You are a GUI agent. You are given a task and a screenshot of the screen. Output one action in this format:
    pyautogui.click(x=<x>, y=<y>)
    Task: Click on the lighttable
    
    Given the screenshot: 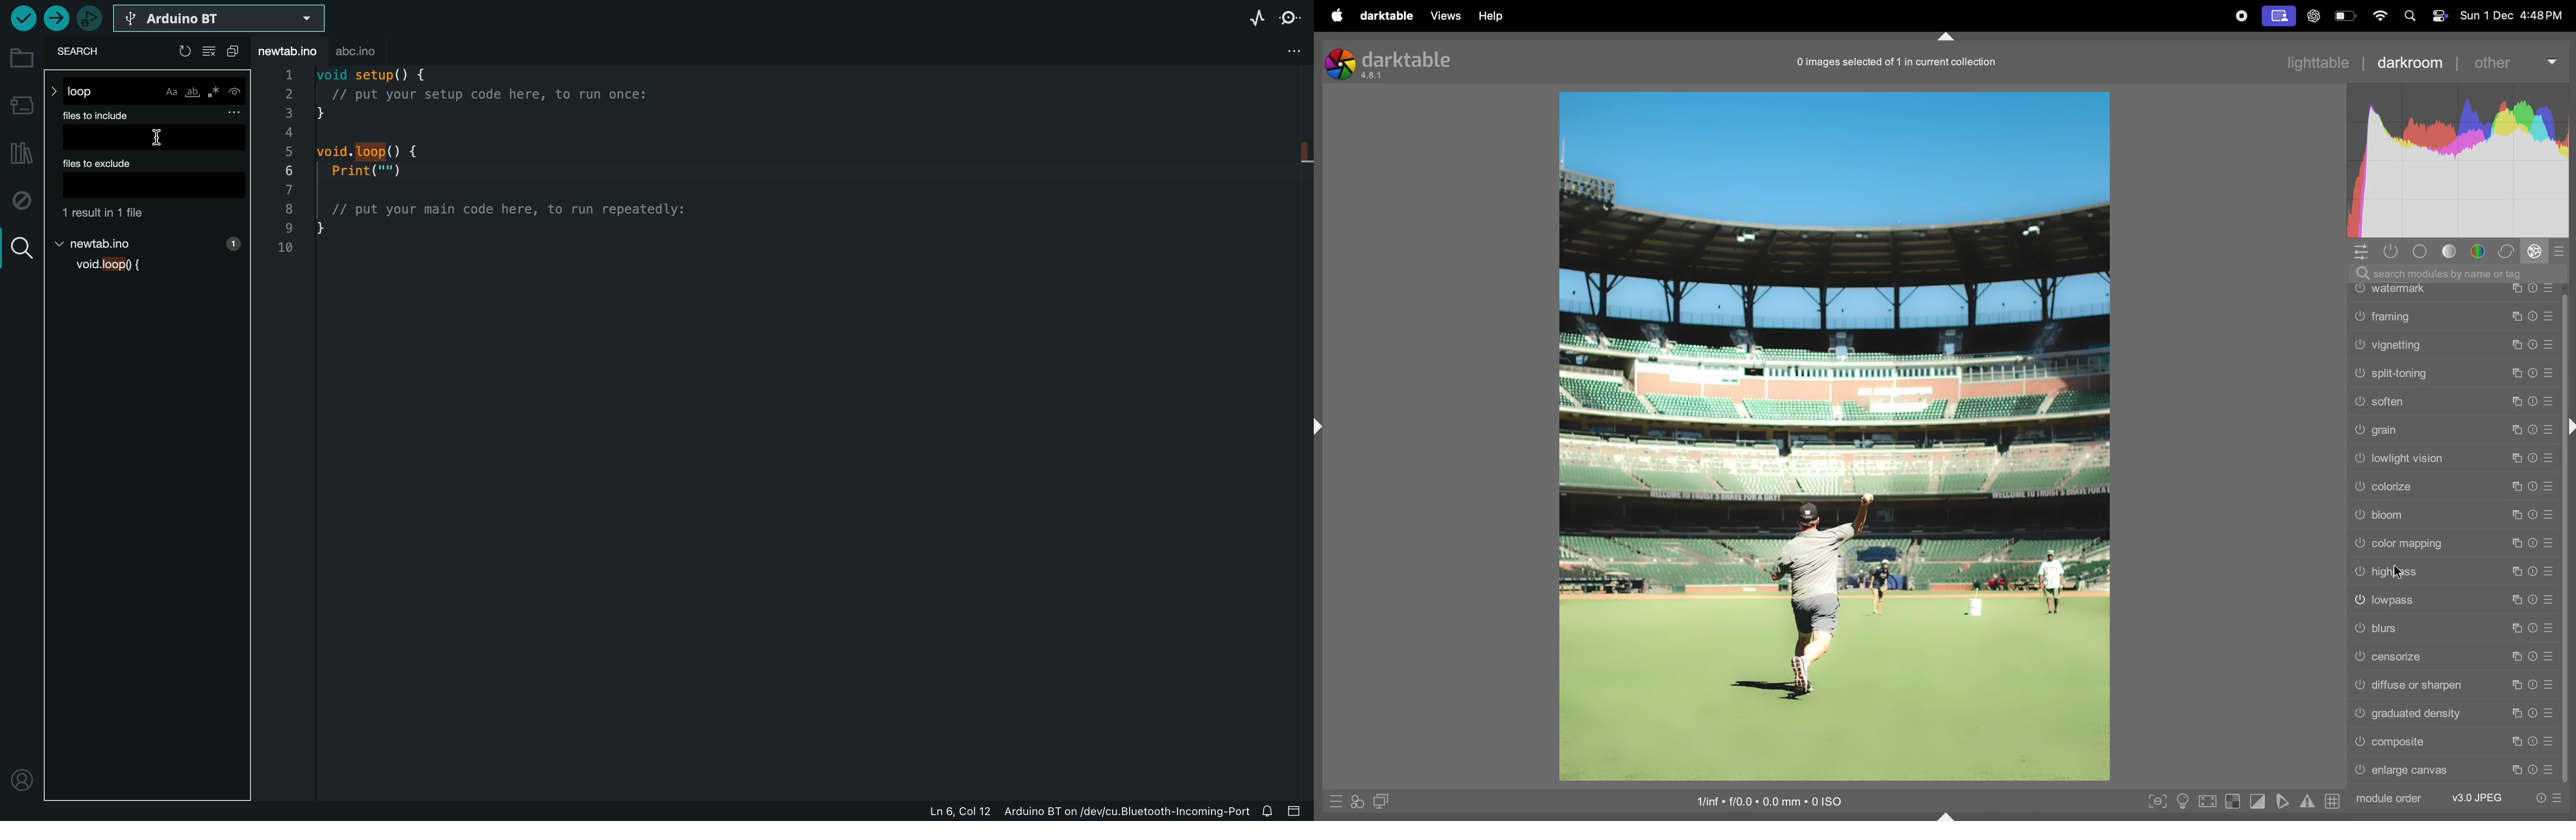 What is the action you would take?
    pyautogui.click(x=2318, y=61)
    